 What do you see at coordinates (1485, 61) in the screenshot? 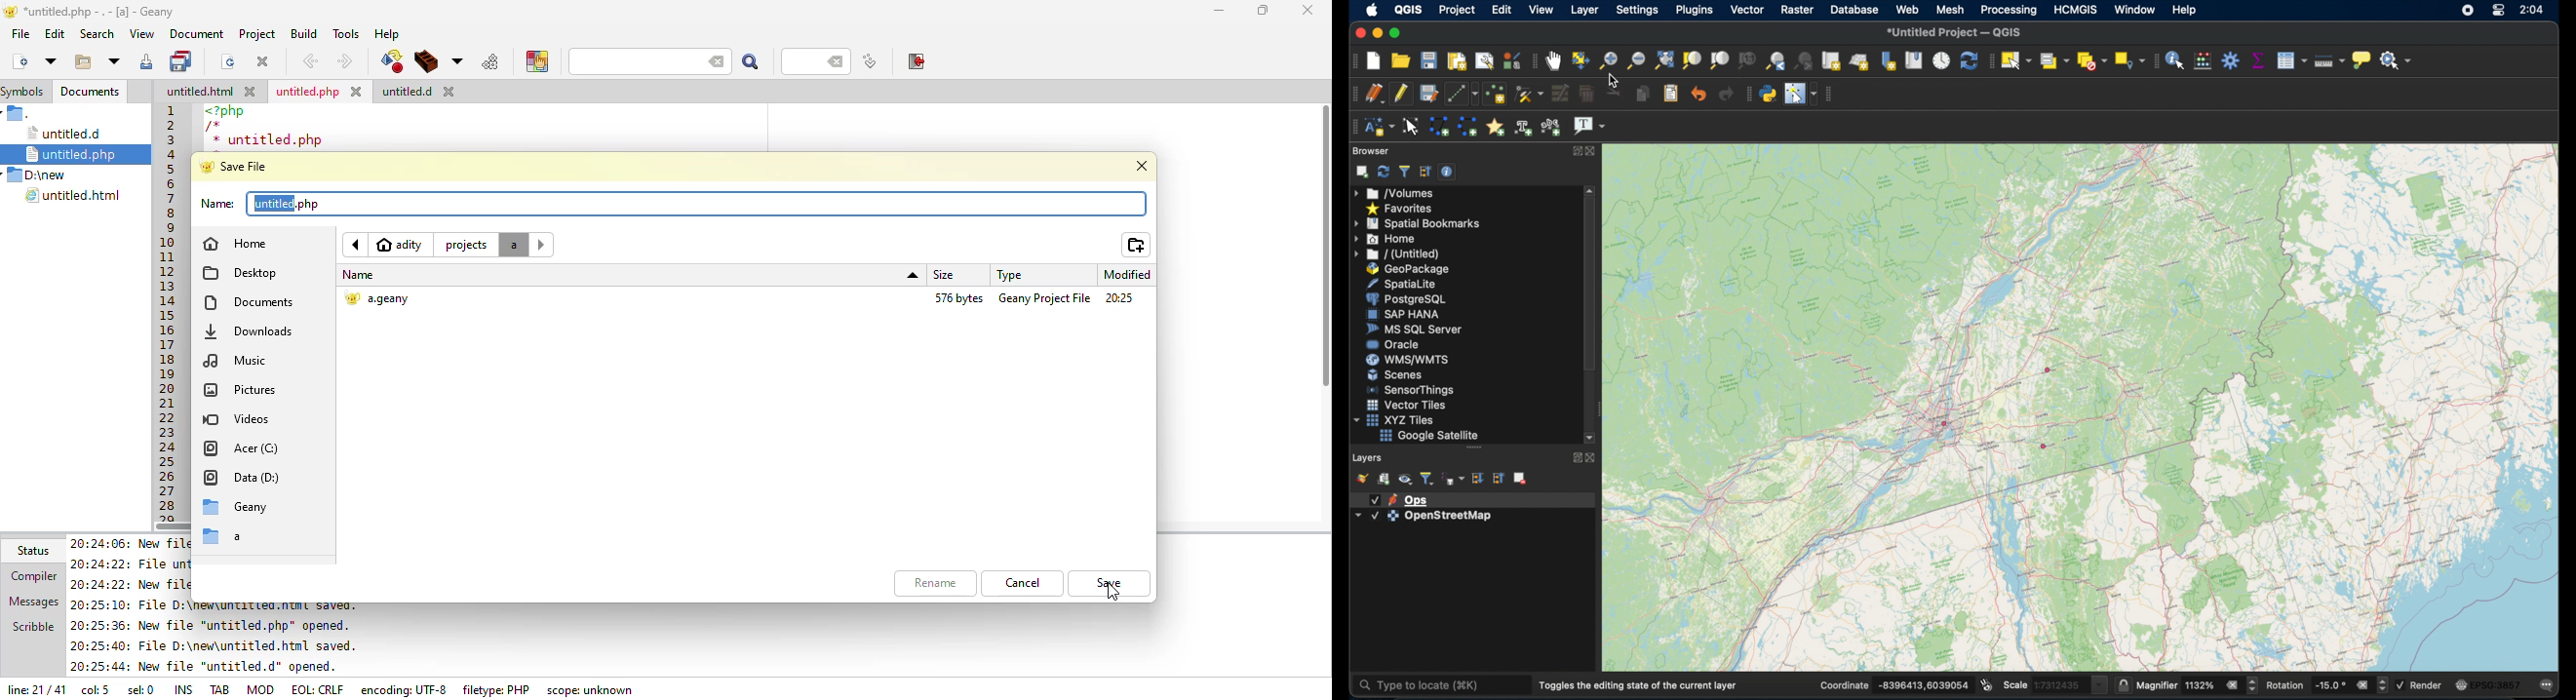
I see `show layout manager` at bounding box center [1485, 61].